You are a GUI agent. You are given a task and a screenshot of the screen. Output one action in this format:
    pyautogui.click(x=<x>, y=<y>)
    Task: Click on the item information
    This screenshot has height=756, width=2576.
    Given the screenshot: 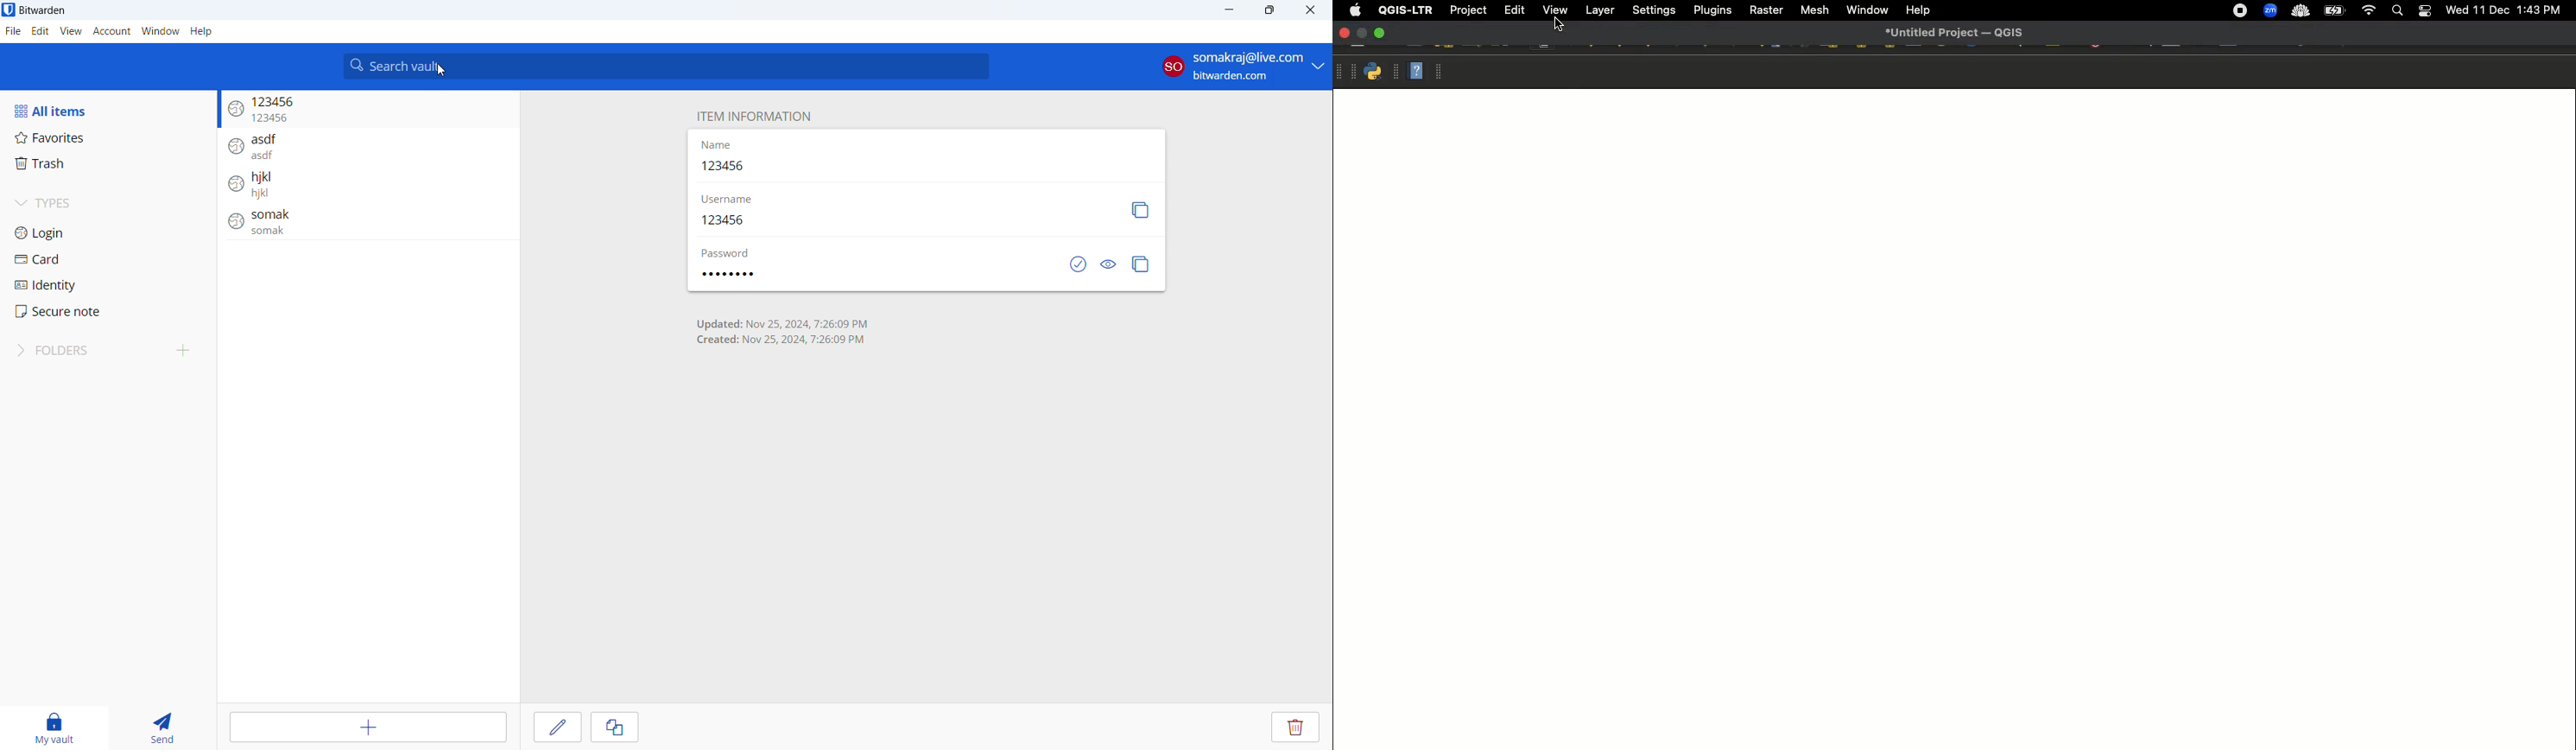 What is the action you would take?
    pyautogui.click(x=752, y=117)
    